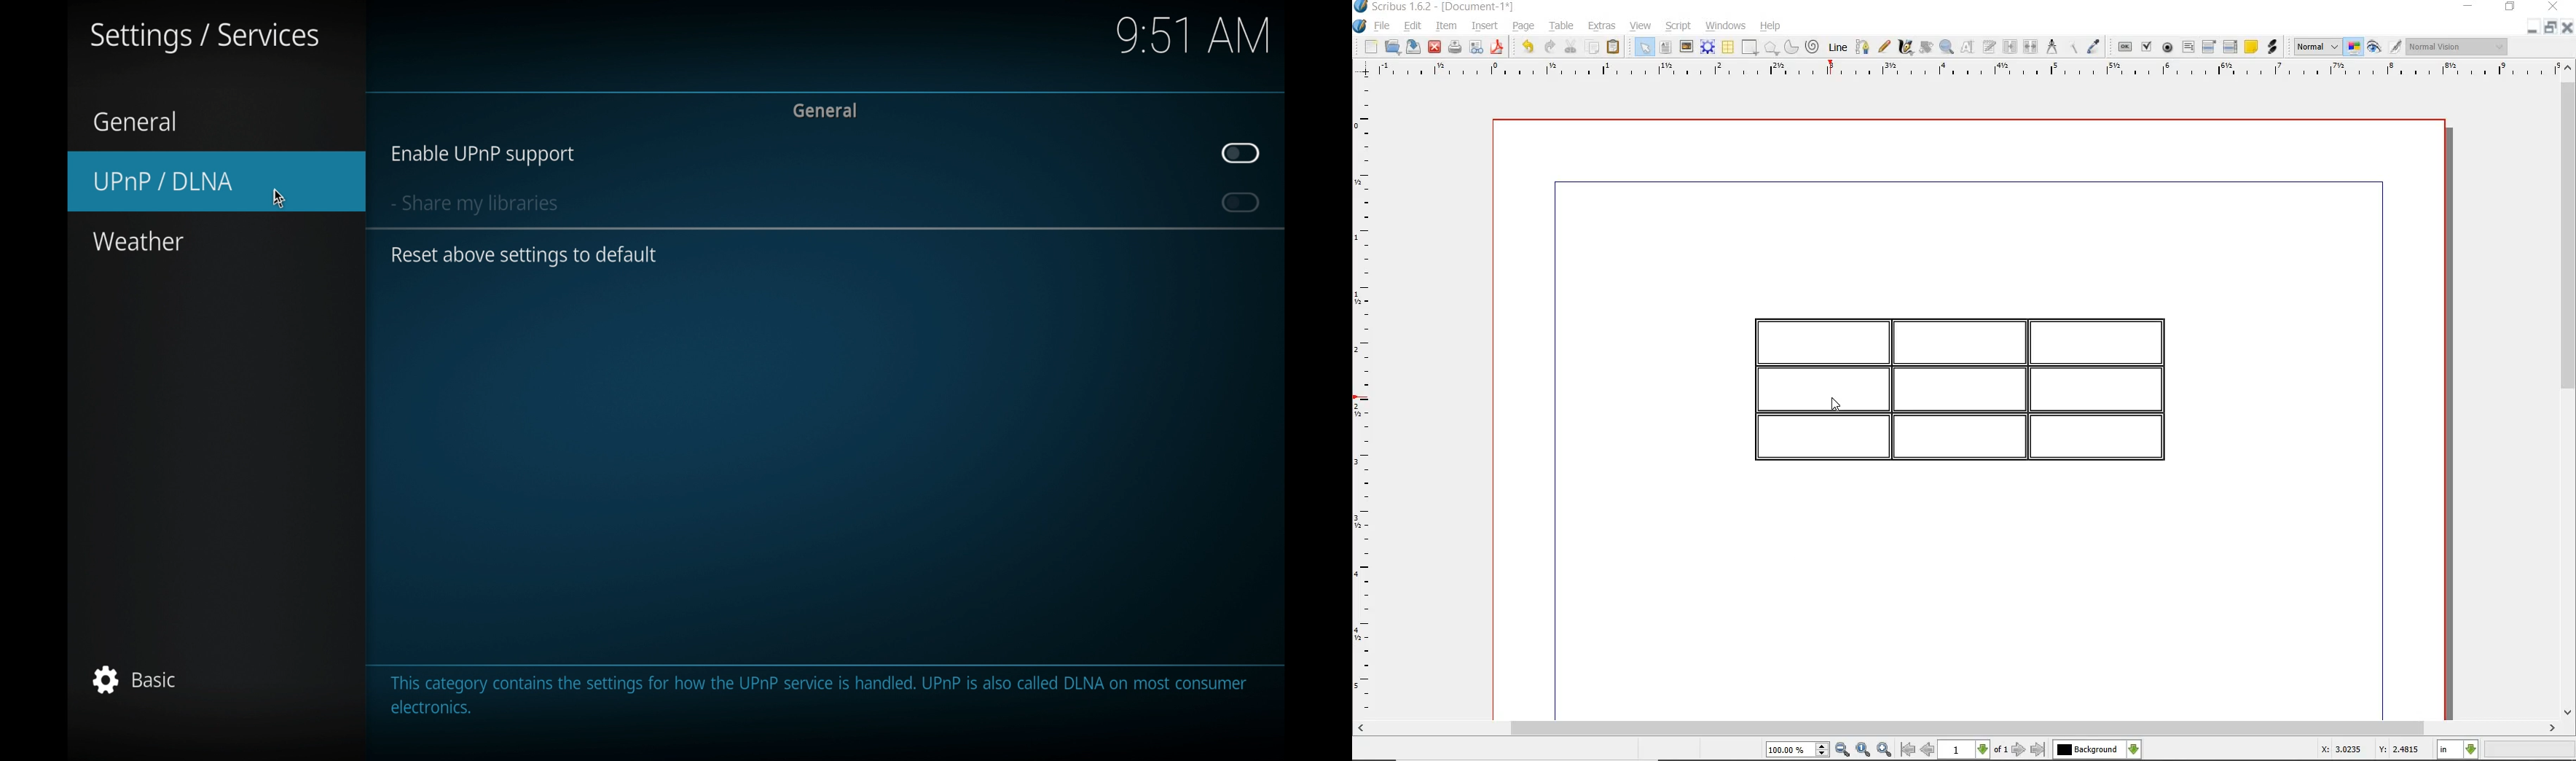  Describe the element at coordinates (1413, 47) in the screenshot. I see `save` at that location.